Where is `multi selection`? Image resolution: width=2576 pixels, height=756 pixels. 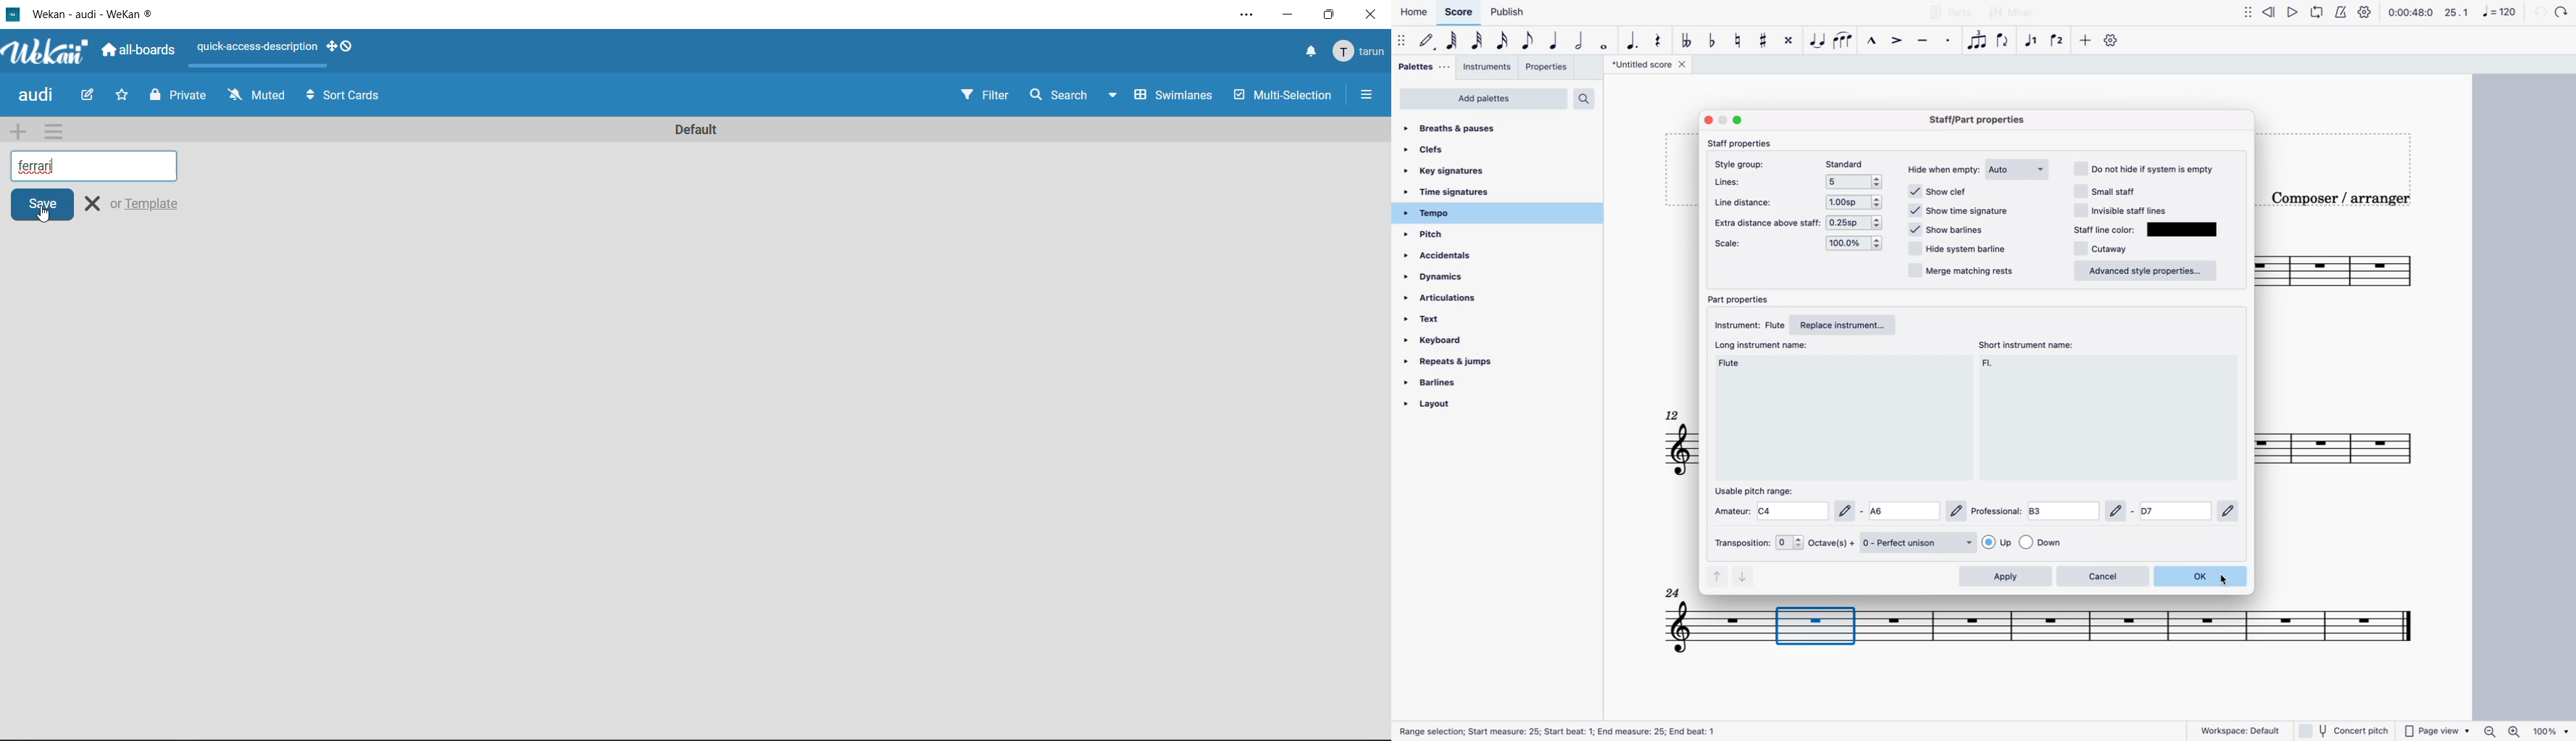 multi selection is located at coordinates (1281, 95).